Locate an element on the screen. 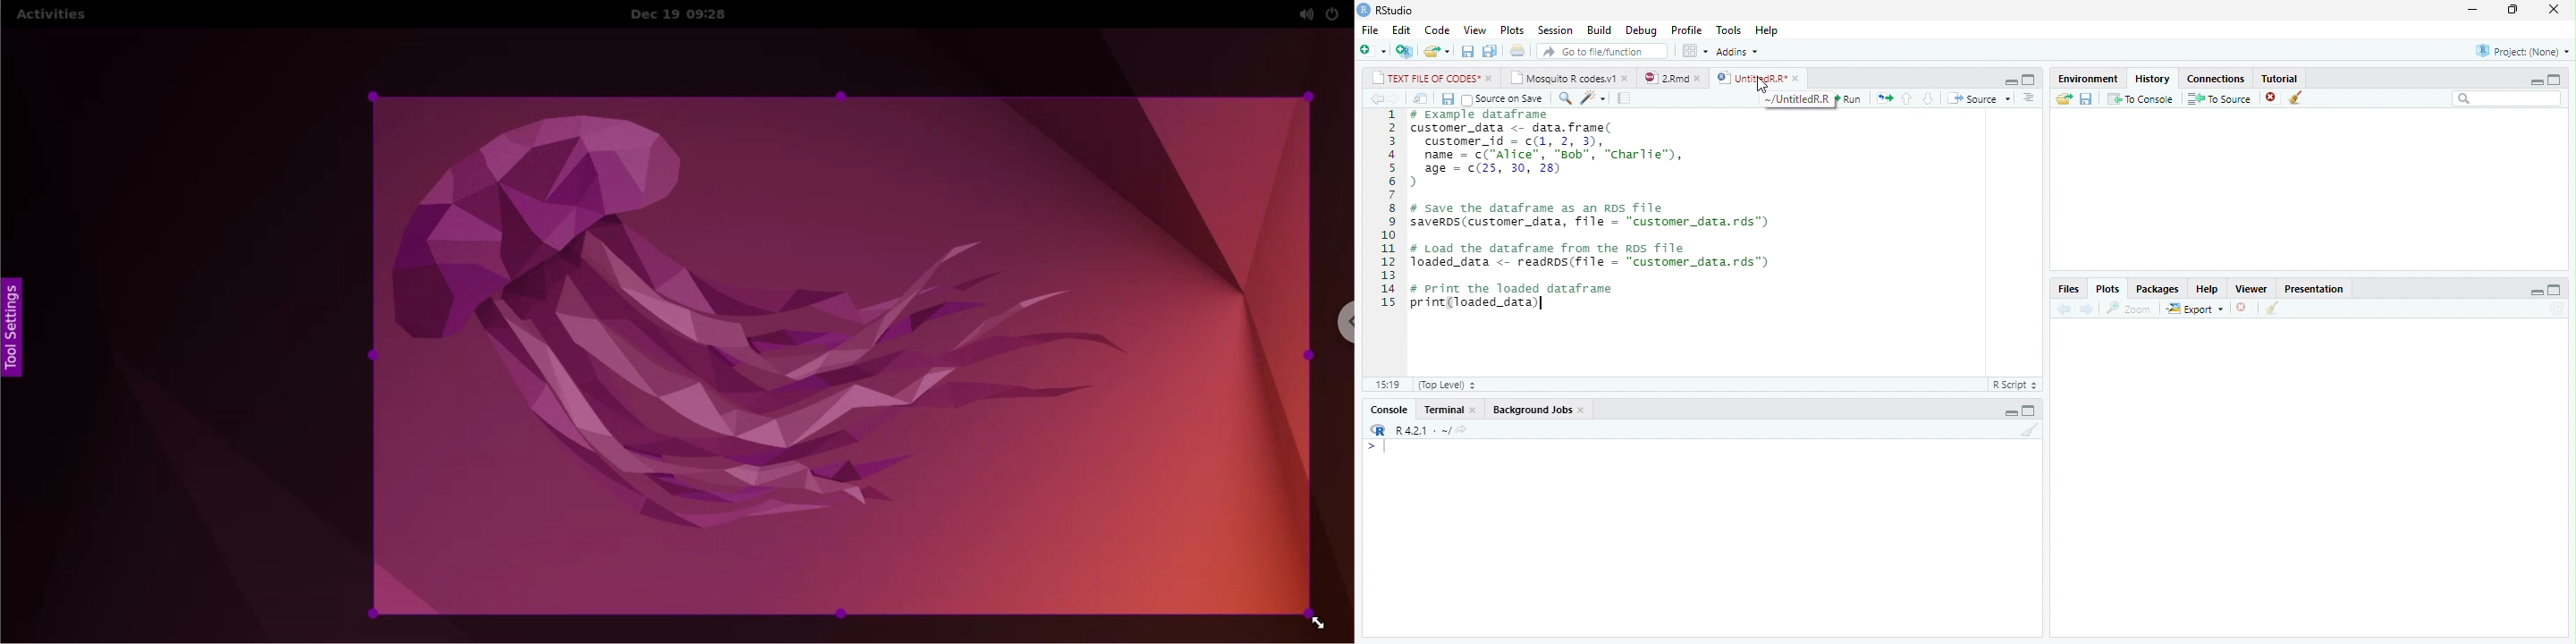 The width and height of the screenshot is (2576, 644). To Source is located at coordinates (2218, 98).